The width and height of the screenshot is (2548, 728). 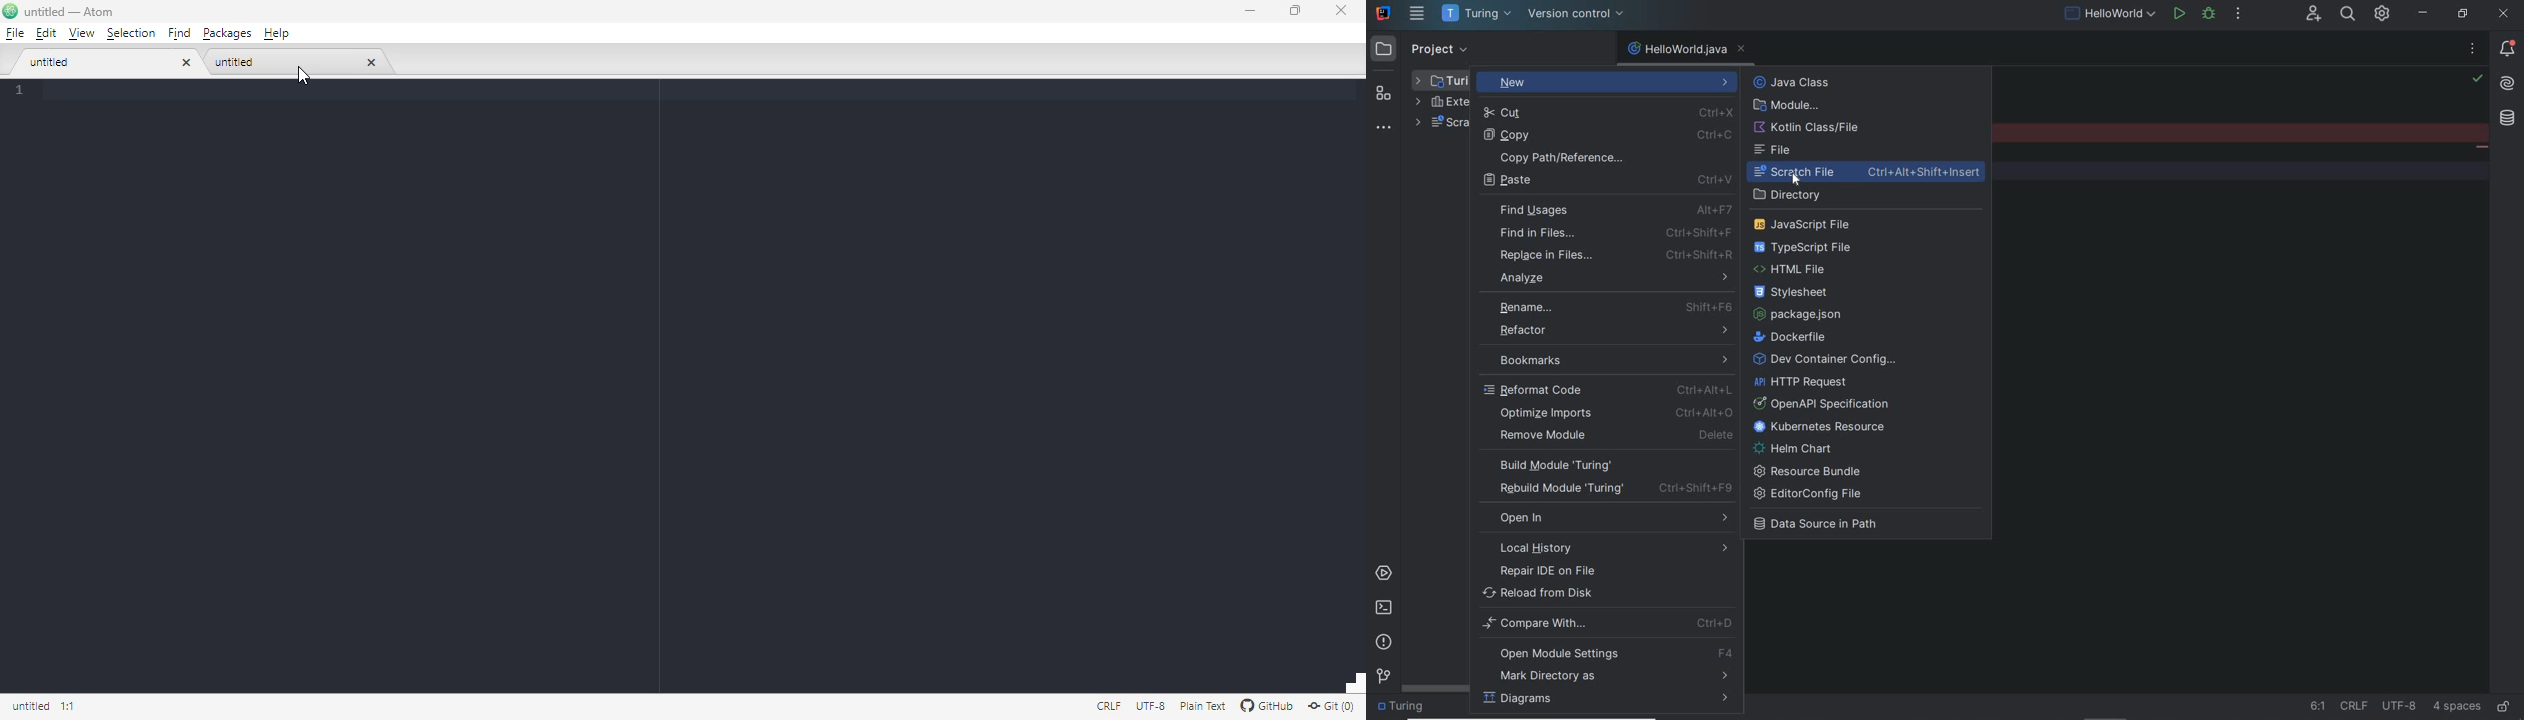 I want to click on help, so click(x=277, y=34).